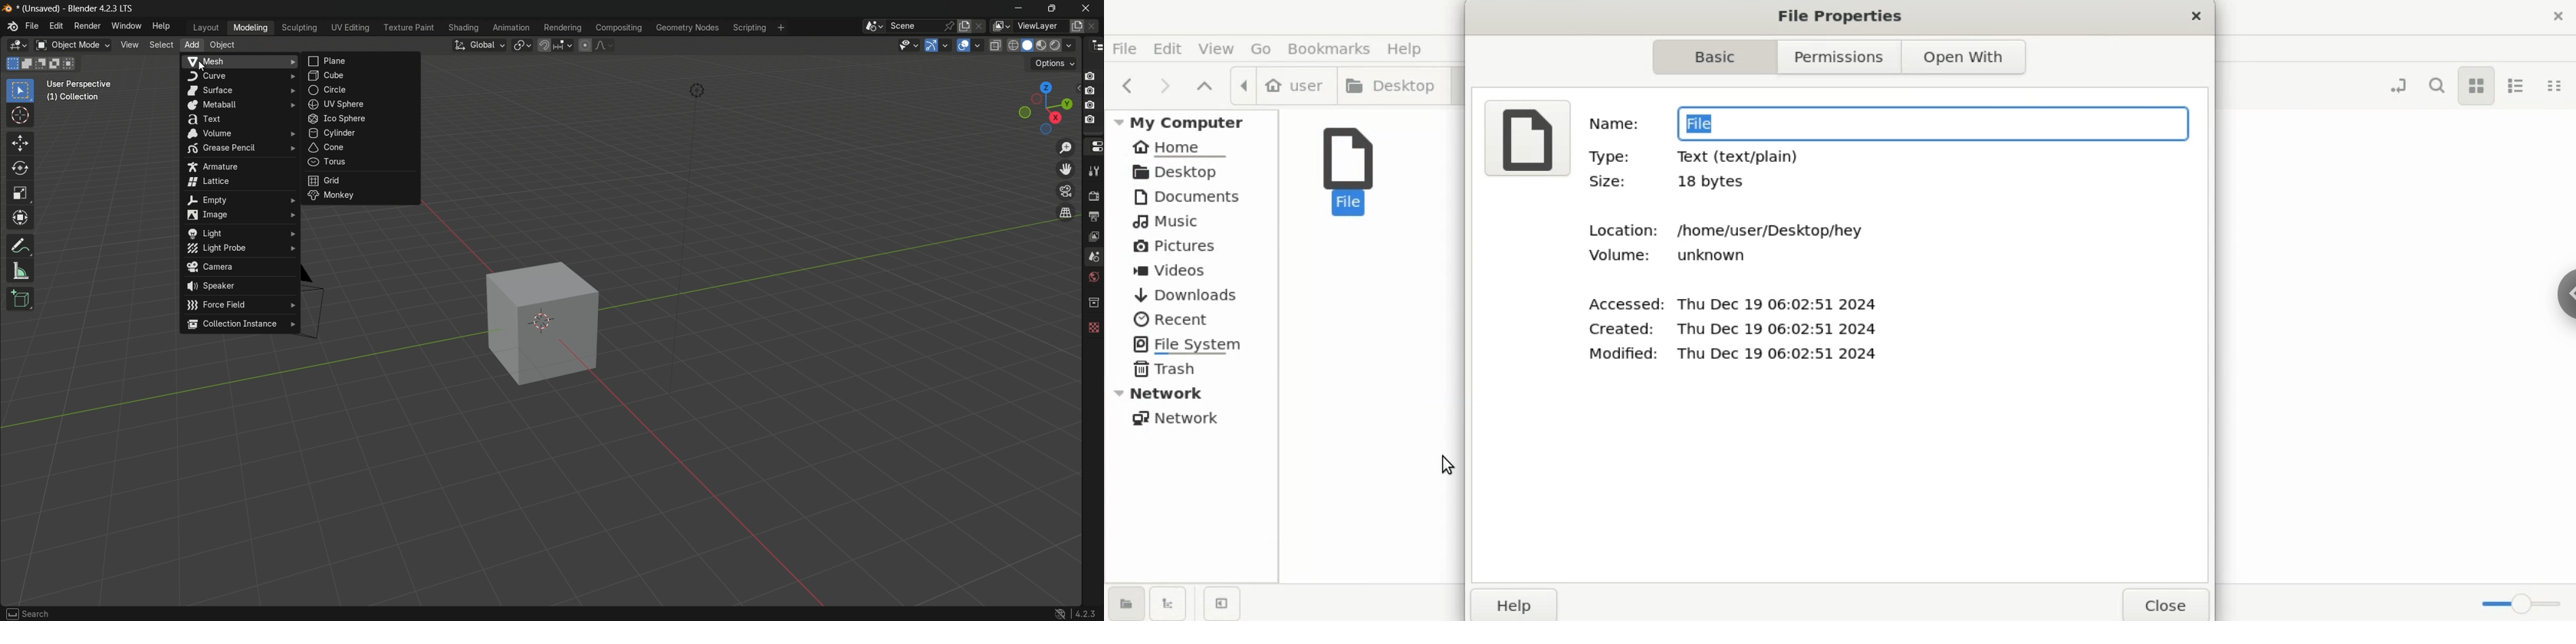 The height and width of the screenshot is (644, 2576). Describe the element at coordinates (20, 91) in the screenshot. I see `select box` at that location.